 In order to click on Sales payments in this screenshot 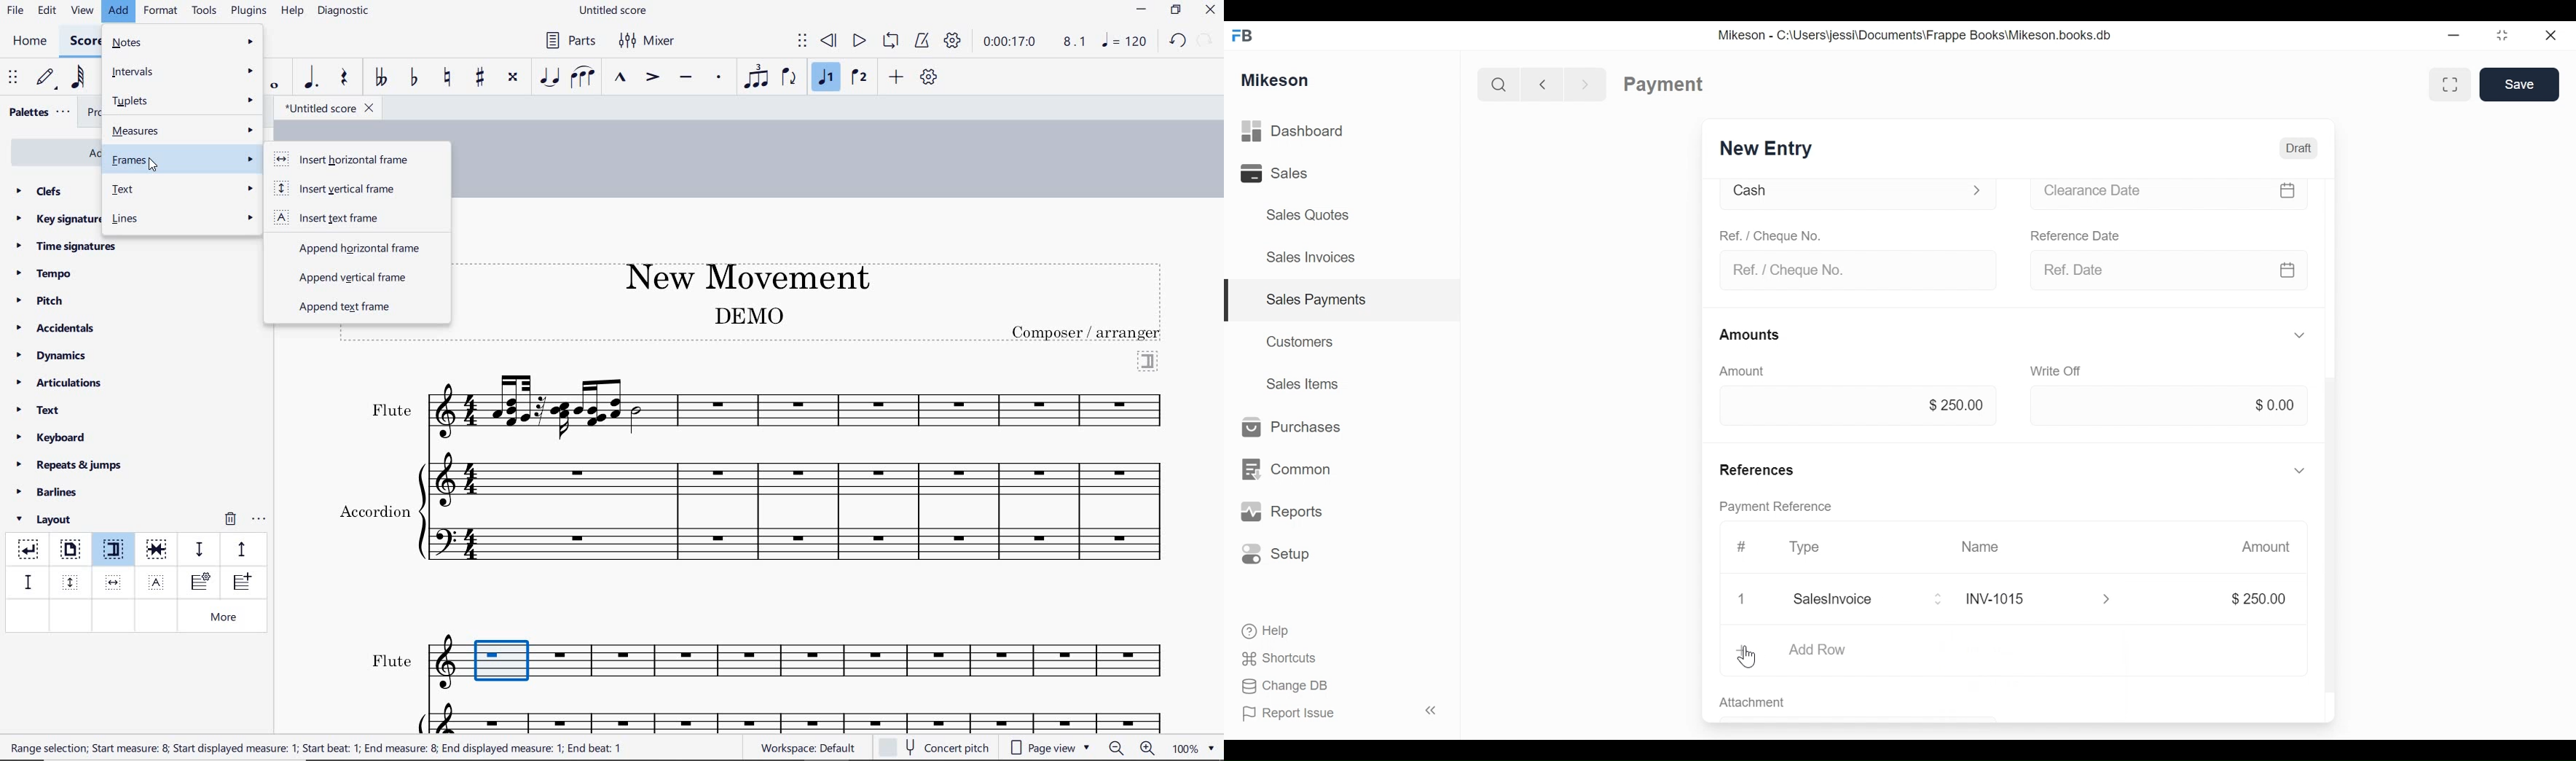, I will do `click(1319, 299)`.